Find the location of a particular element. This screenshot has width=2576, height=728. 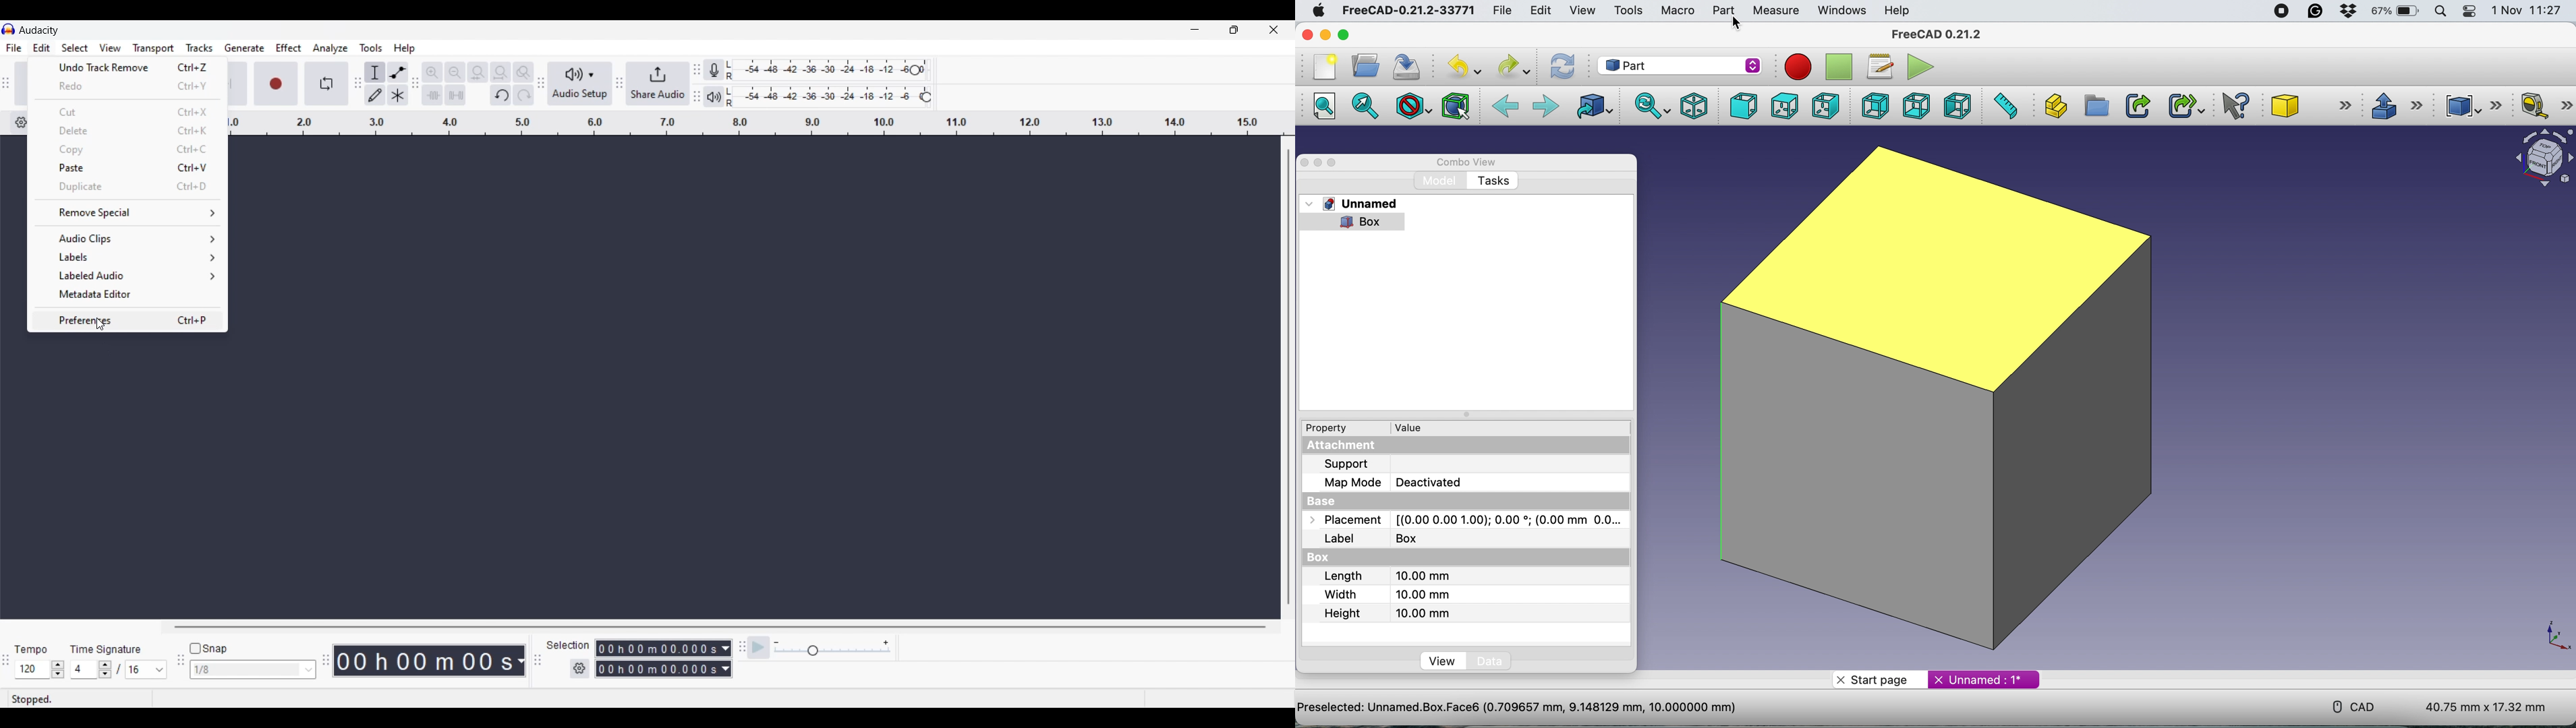

create part is located at coordinates (2056, 105).